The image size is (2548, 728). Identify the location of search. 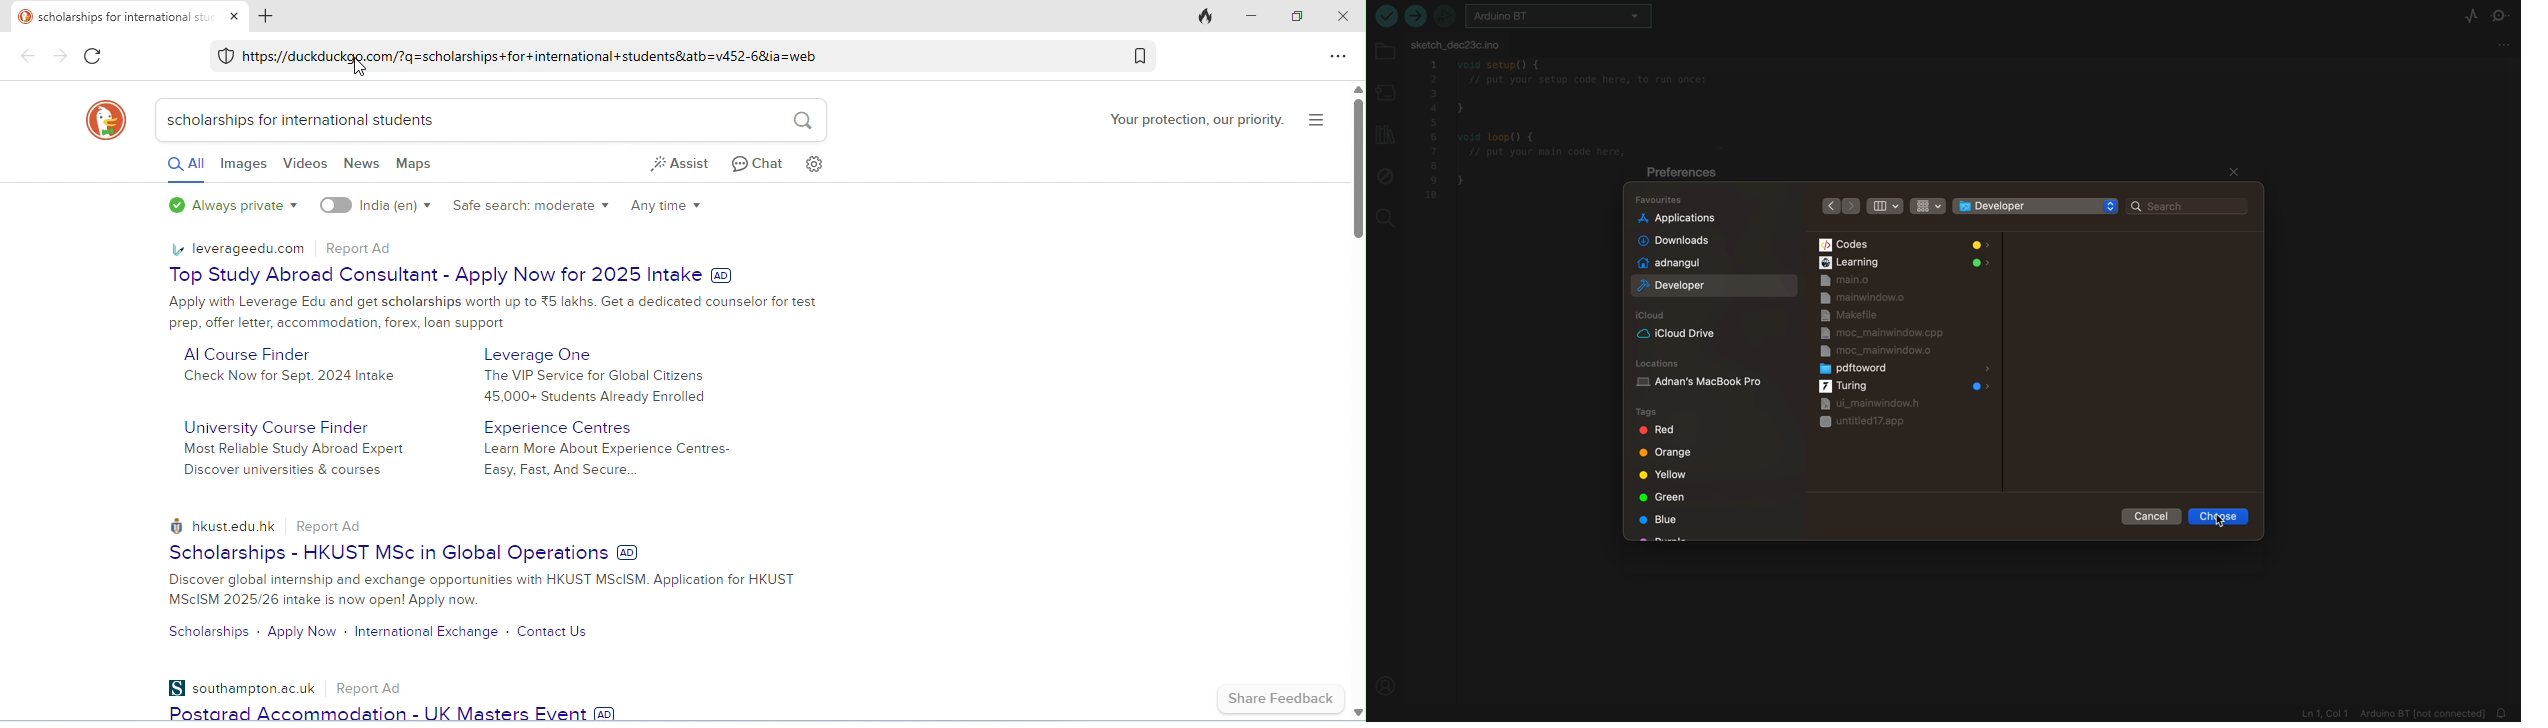
(2190, 206).